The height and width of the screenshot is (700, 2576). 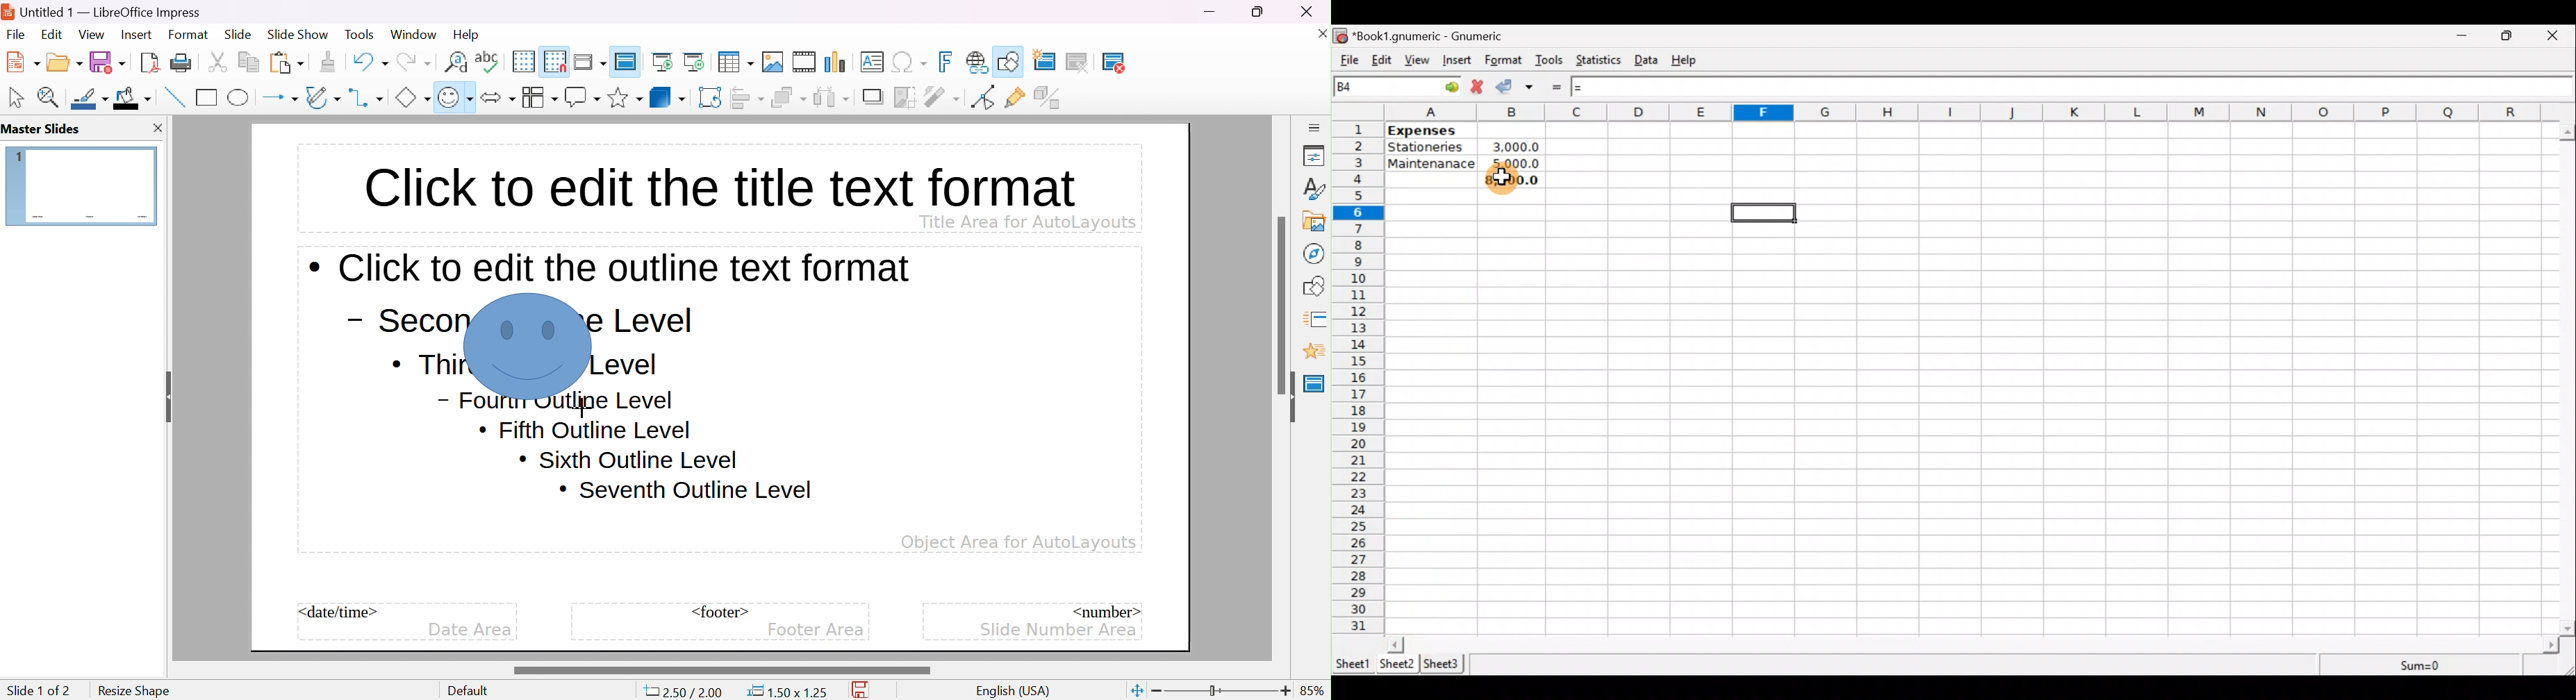 What do you see at coordinates (413, 34) in the screenshot?
I see `window` at bounding box center [413, 34].